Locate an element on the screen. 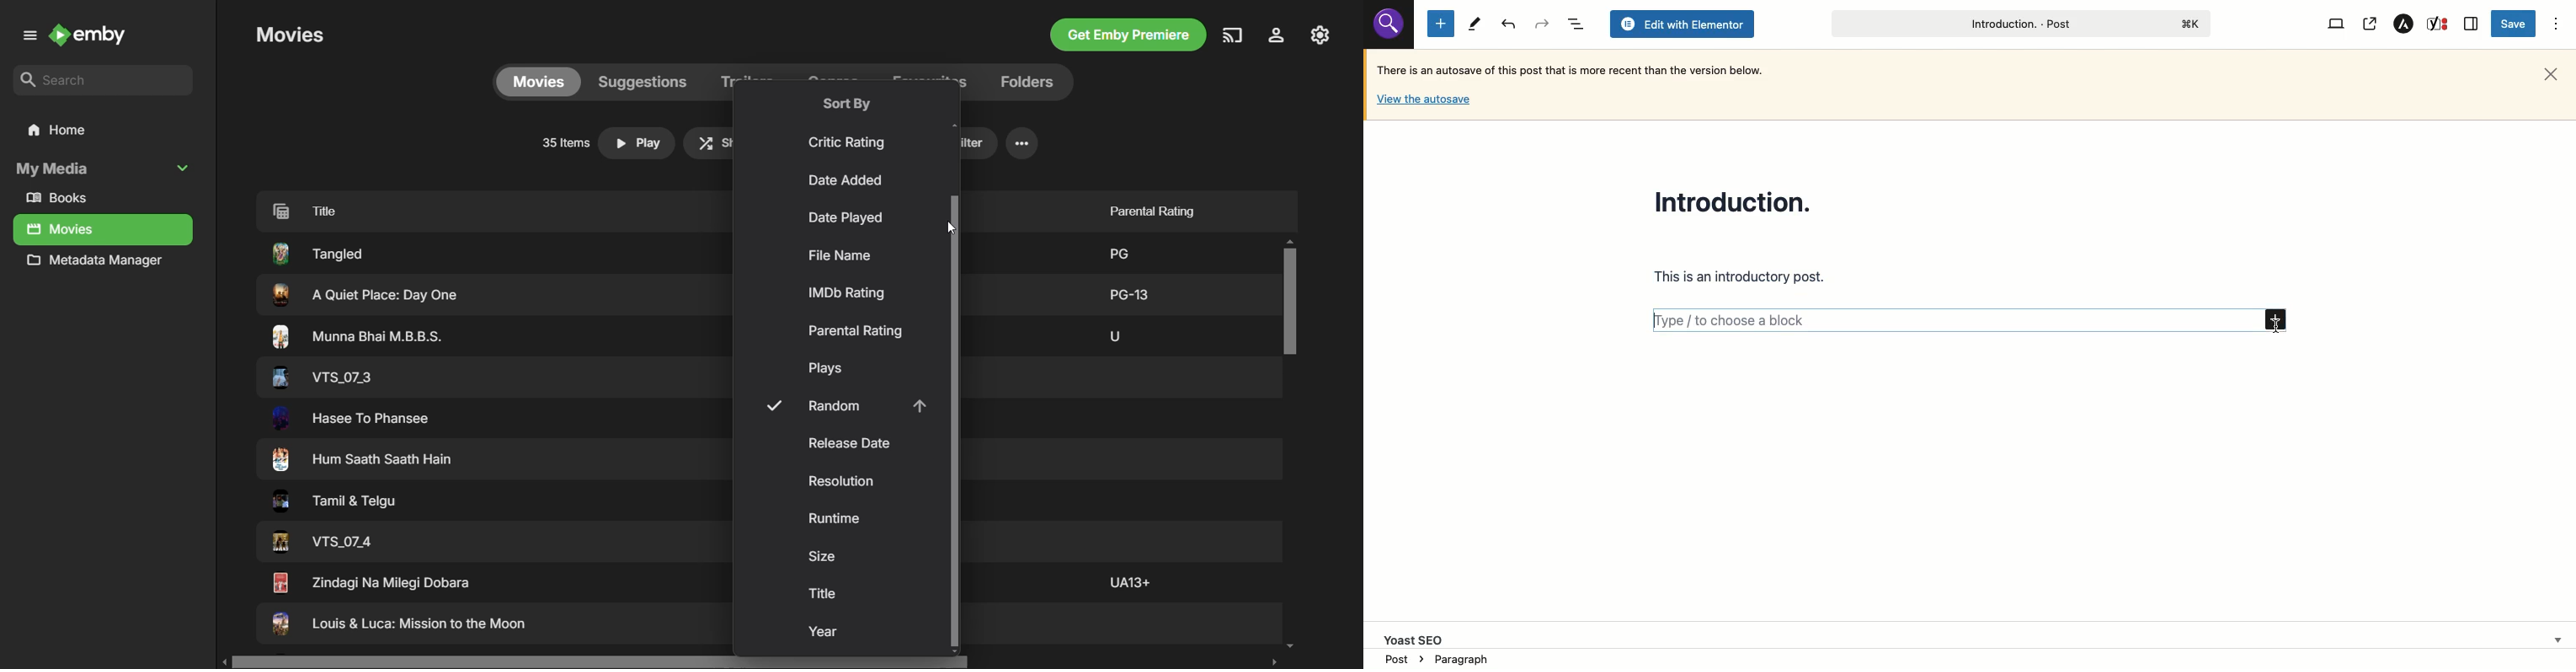  Sort By is located at coordinates (847, 103).